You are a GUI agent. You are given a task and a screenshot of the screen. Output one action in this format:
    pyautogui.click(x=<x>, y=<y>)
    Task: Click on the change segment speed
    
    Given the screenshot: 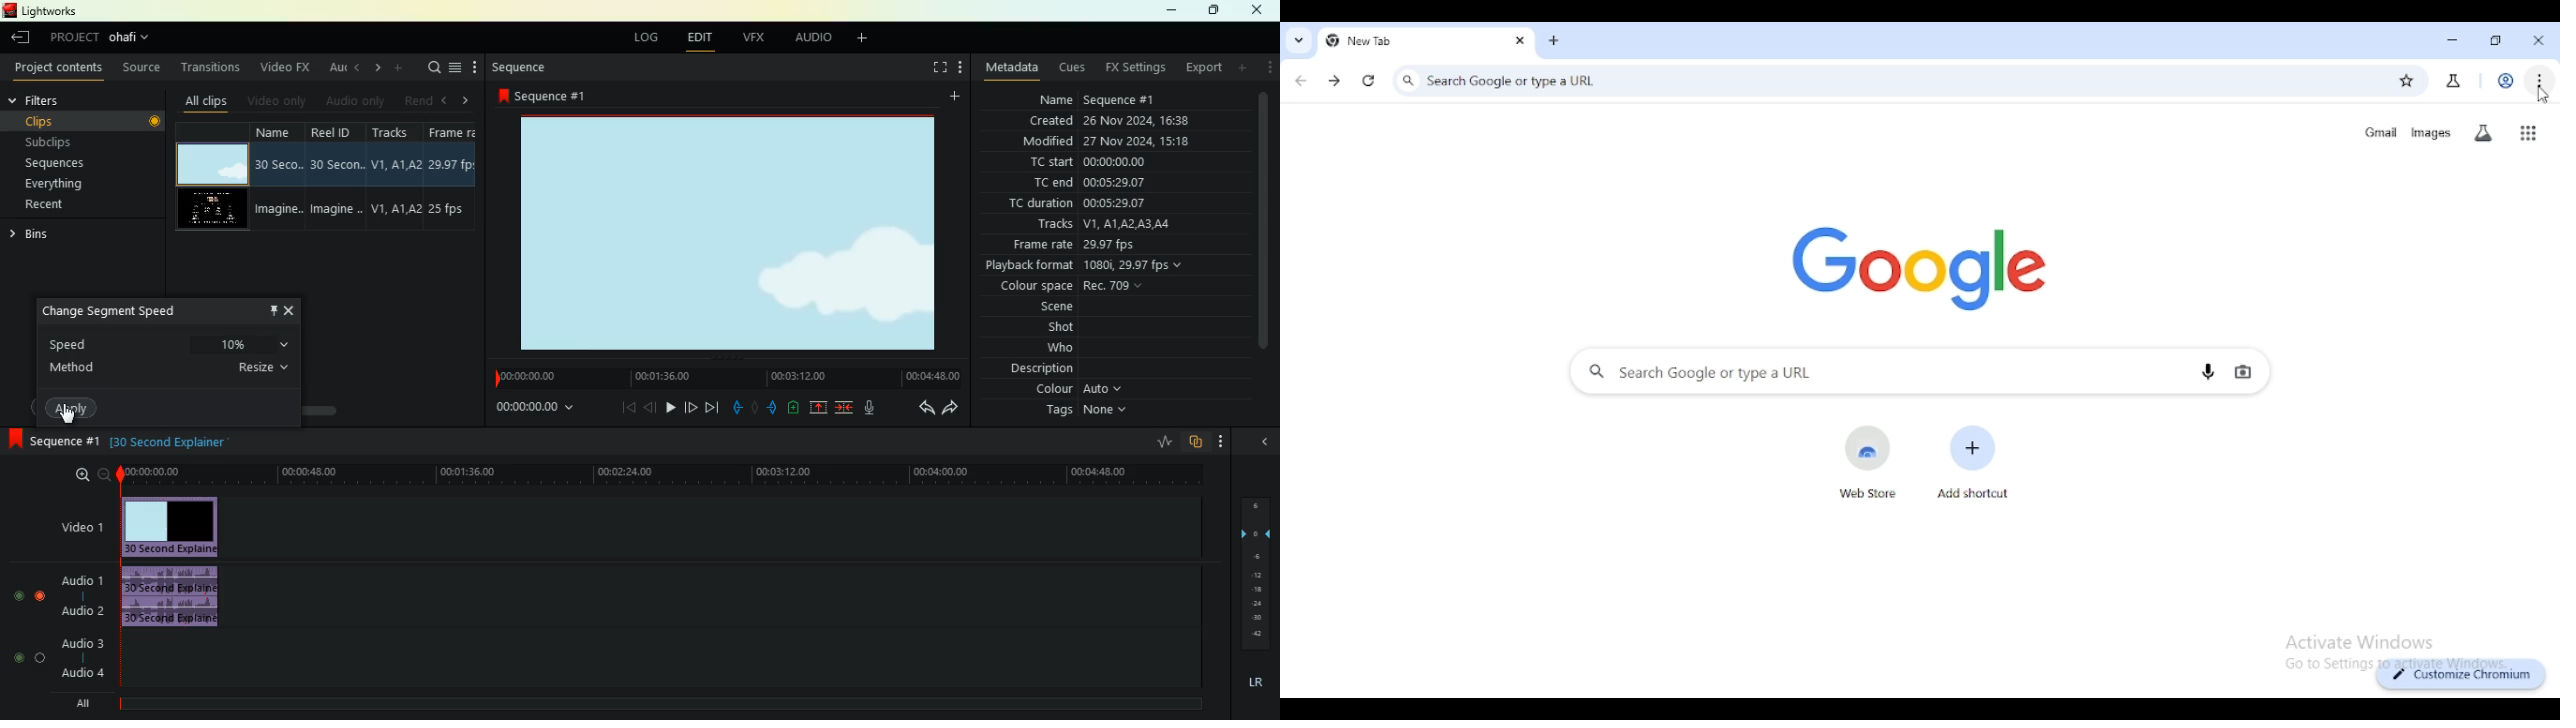 What is the action you would take?
    pyautogui.click(x=123, y=311)
    